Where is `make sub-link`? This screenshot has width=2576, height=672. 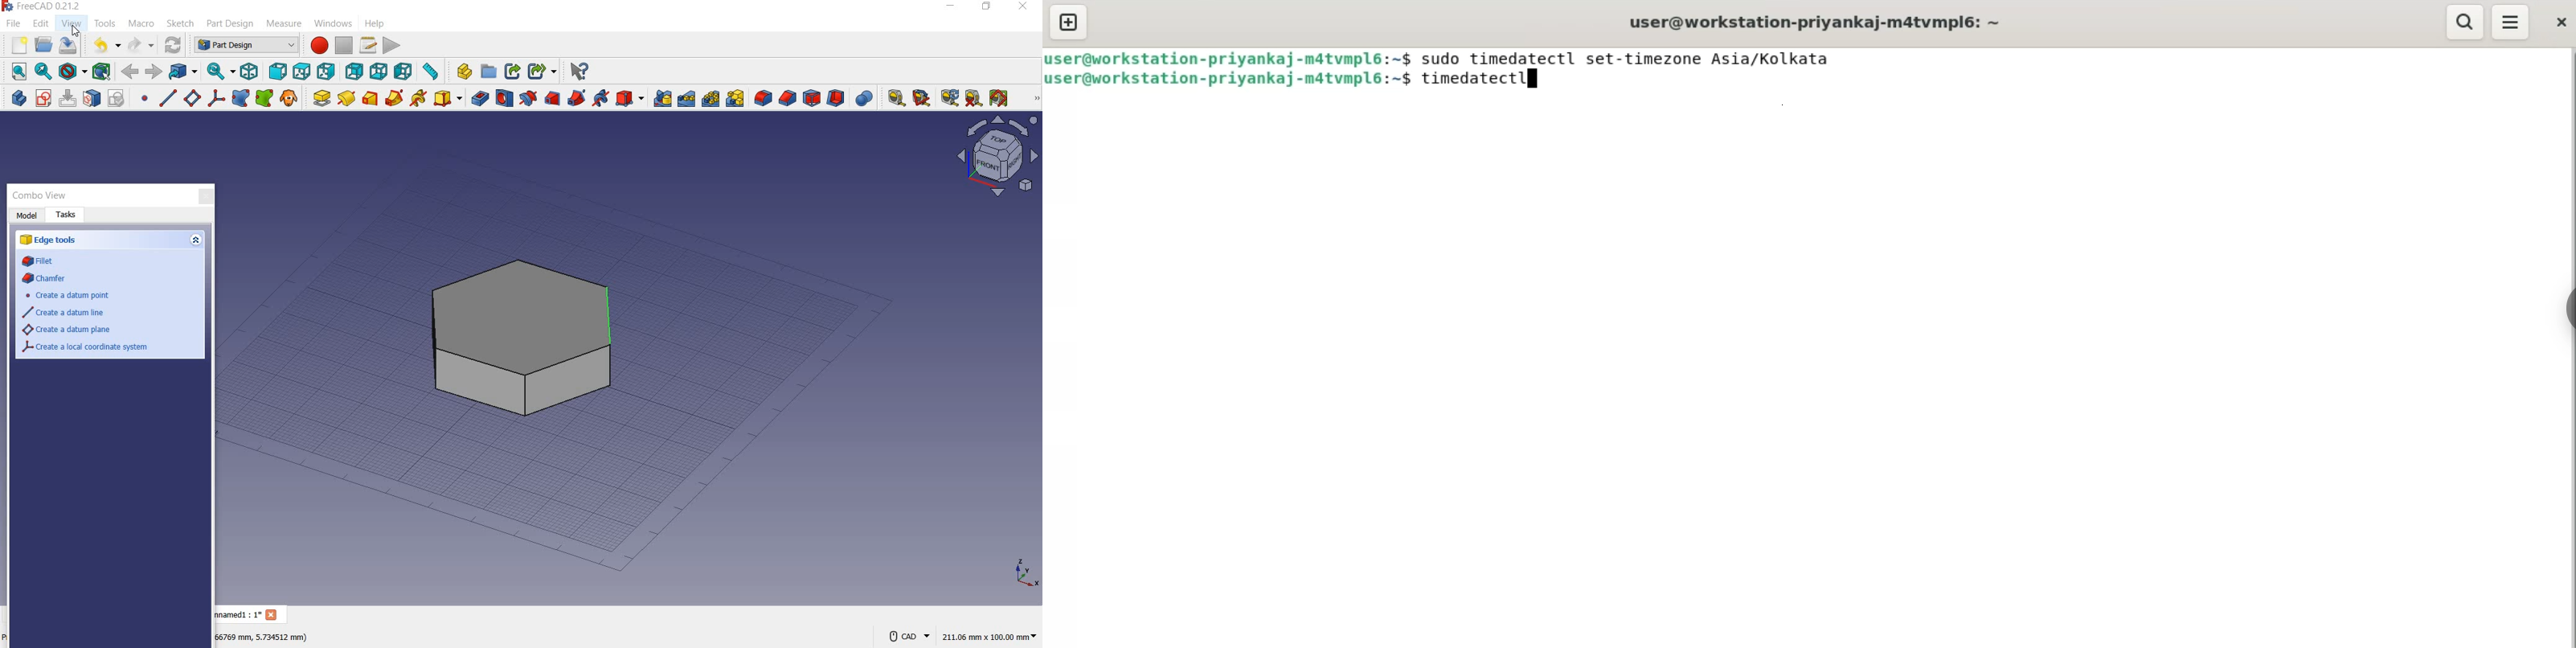 make sub-link is located at coordinates (540, 72).